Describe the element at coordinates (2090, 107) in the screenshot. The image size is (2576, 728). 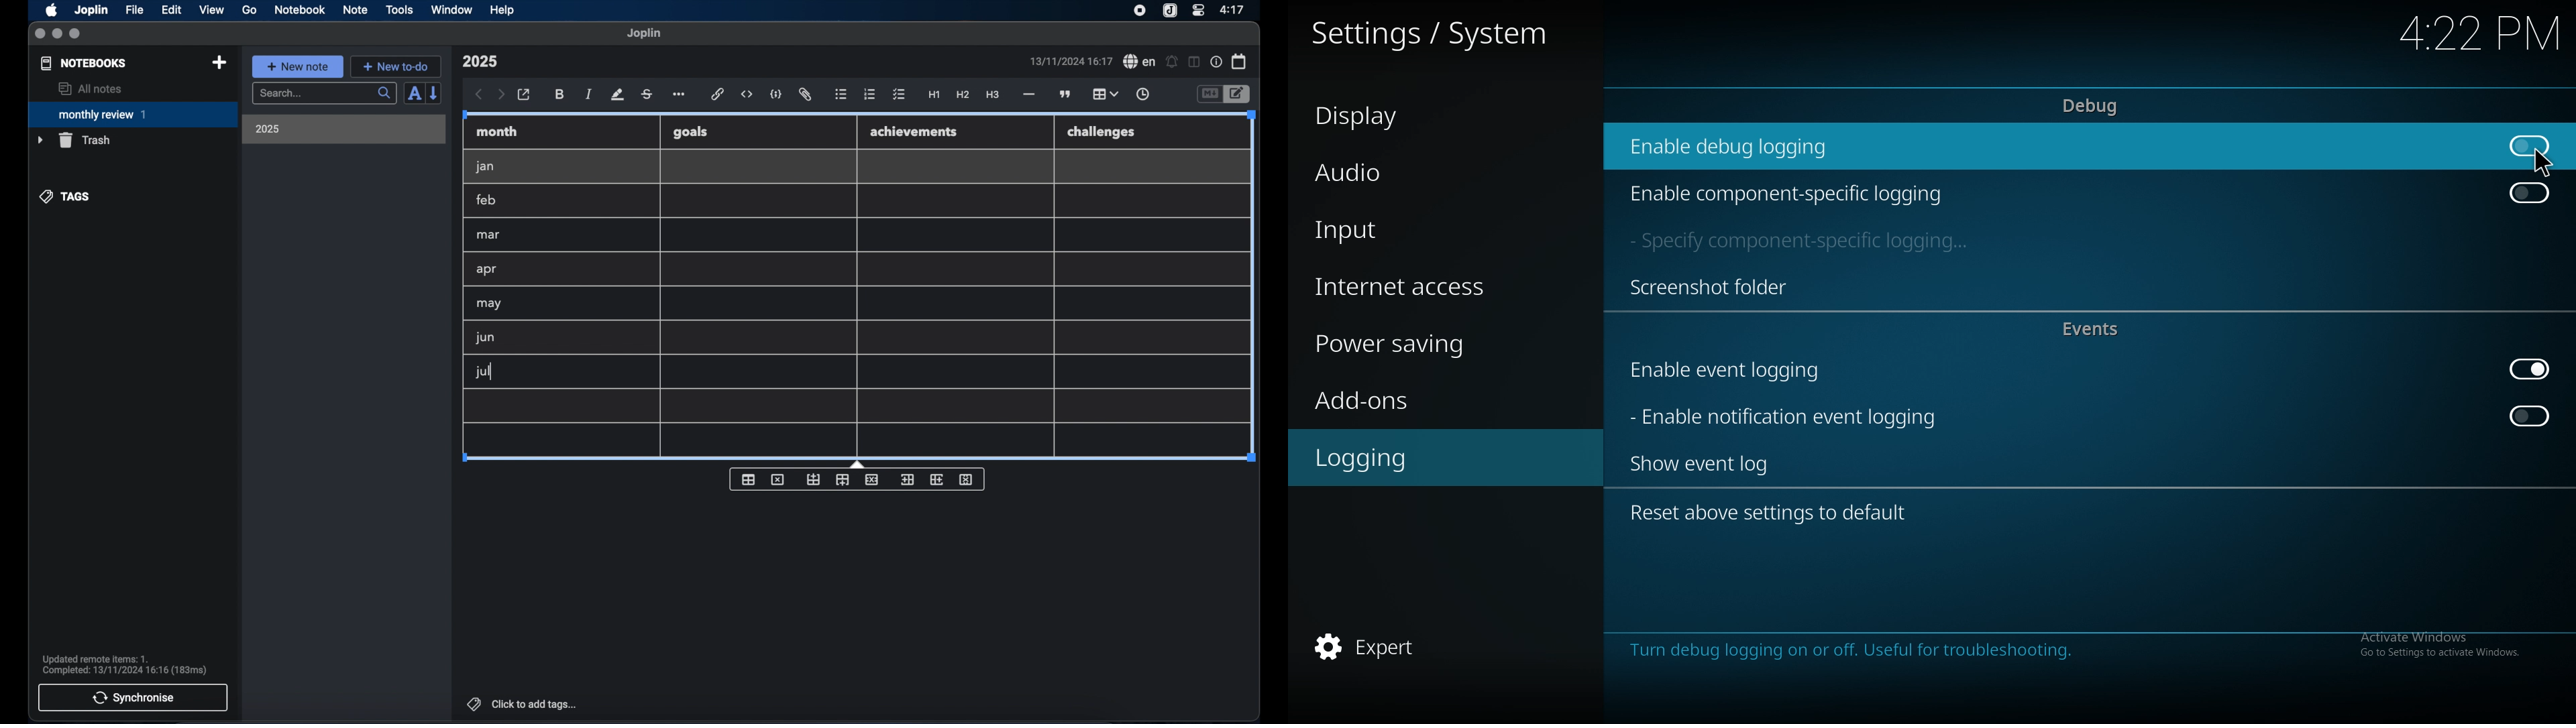
I see `debug` at that location.